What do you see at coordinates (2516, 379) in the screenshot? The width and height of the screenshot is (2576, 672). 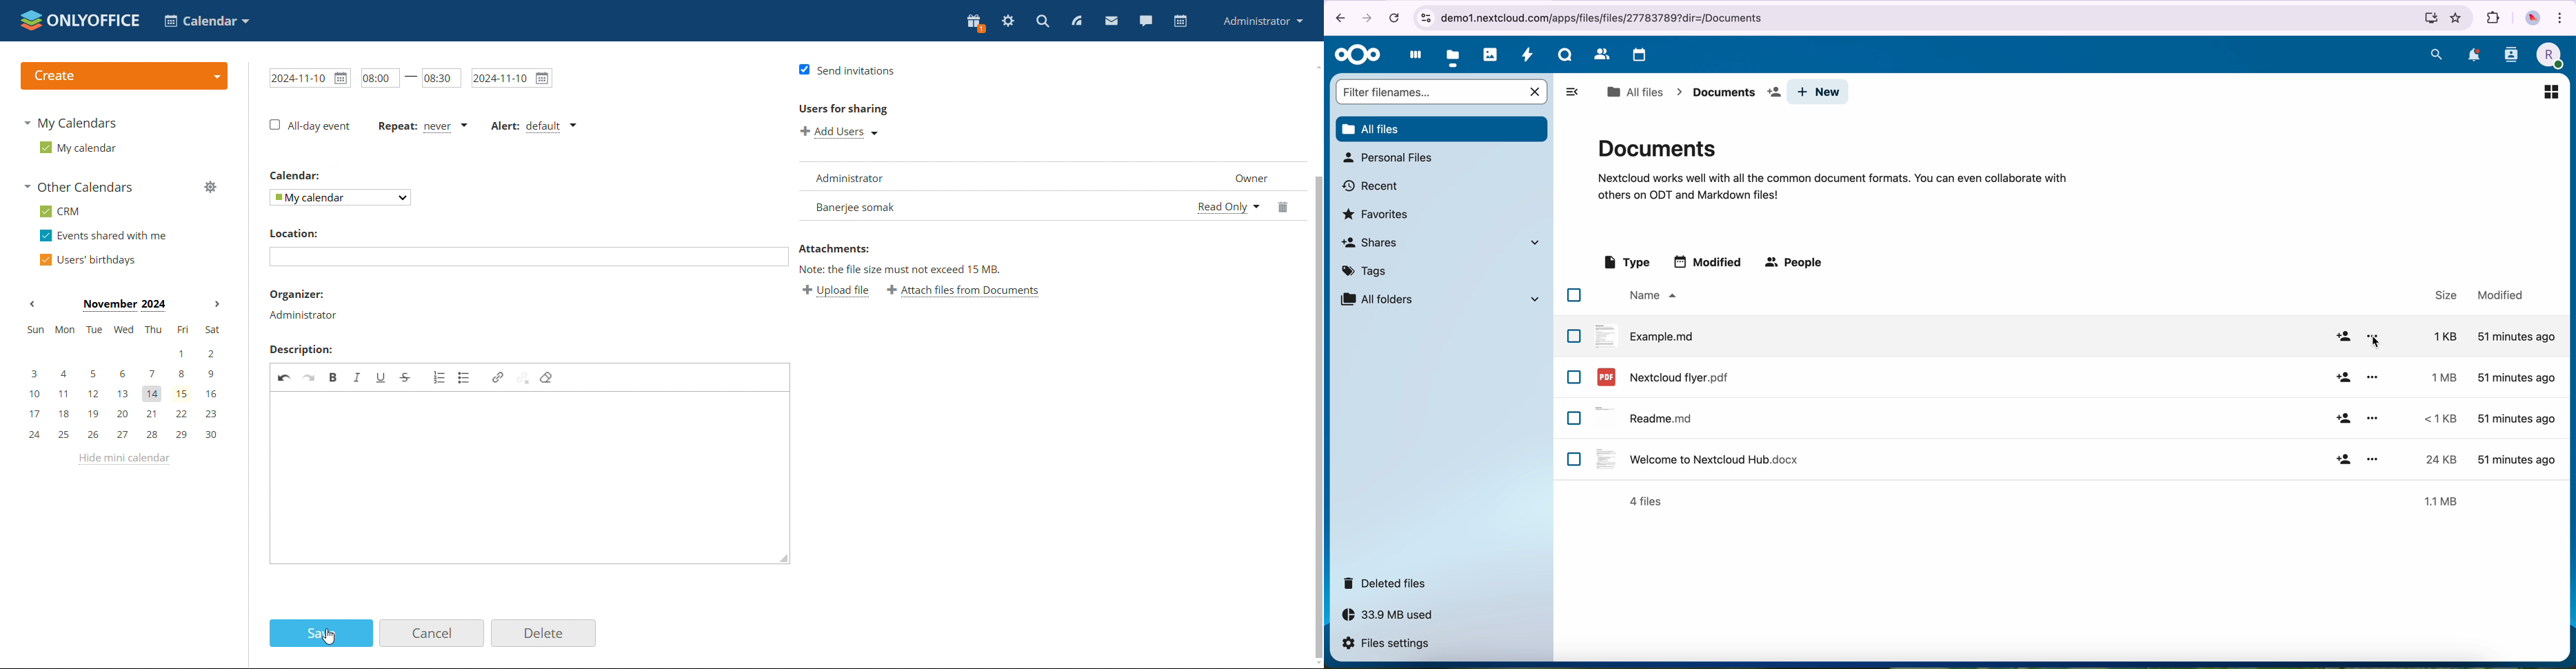 I see `modified` at bounding box center [2516, 379].